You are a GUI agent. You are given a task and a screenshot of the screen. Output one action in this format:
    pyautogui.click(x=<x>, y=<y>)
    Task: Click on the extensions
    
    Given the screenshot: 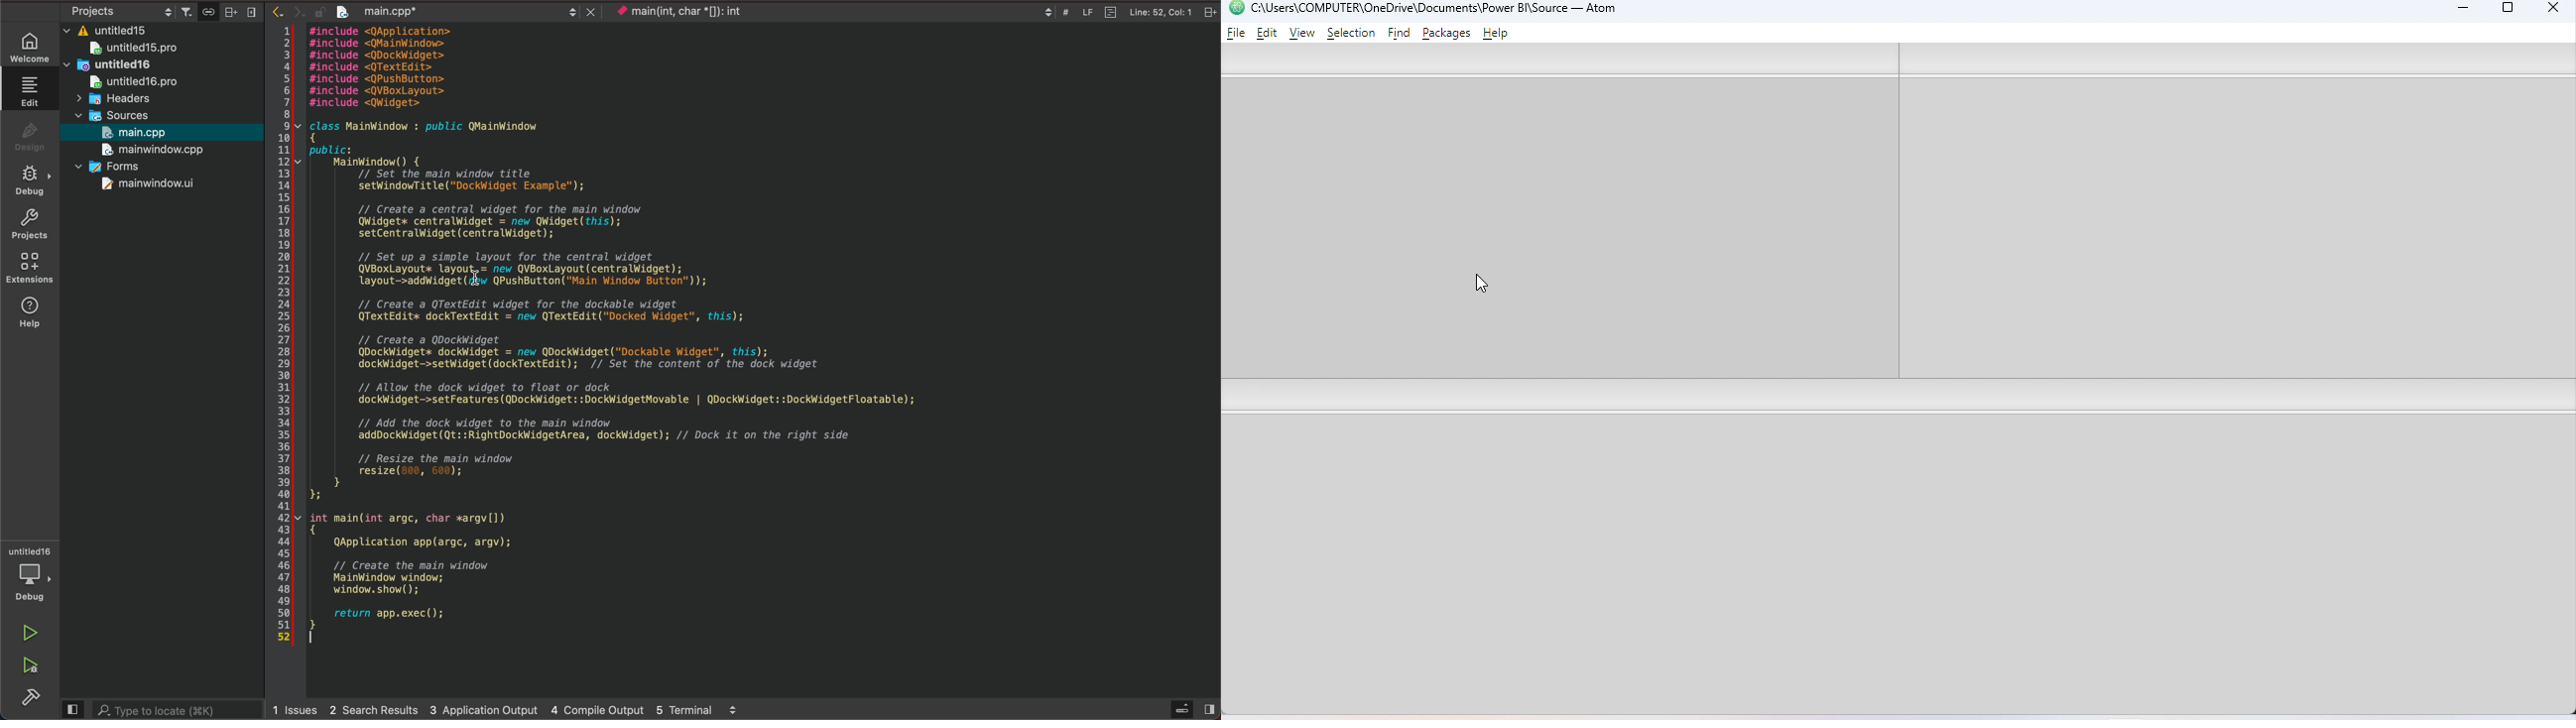 What is the action you would take?
    pyautogui.click(x=29, y=269)
    